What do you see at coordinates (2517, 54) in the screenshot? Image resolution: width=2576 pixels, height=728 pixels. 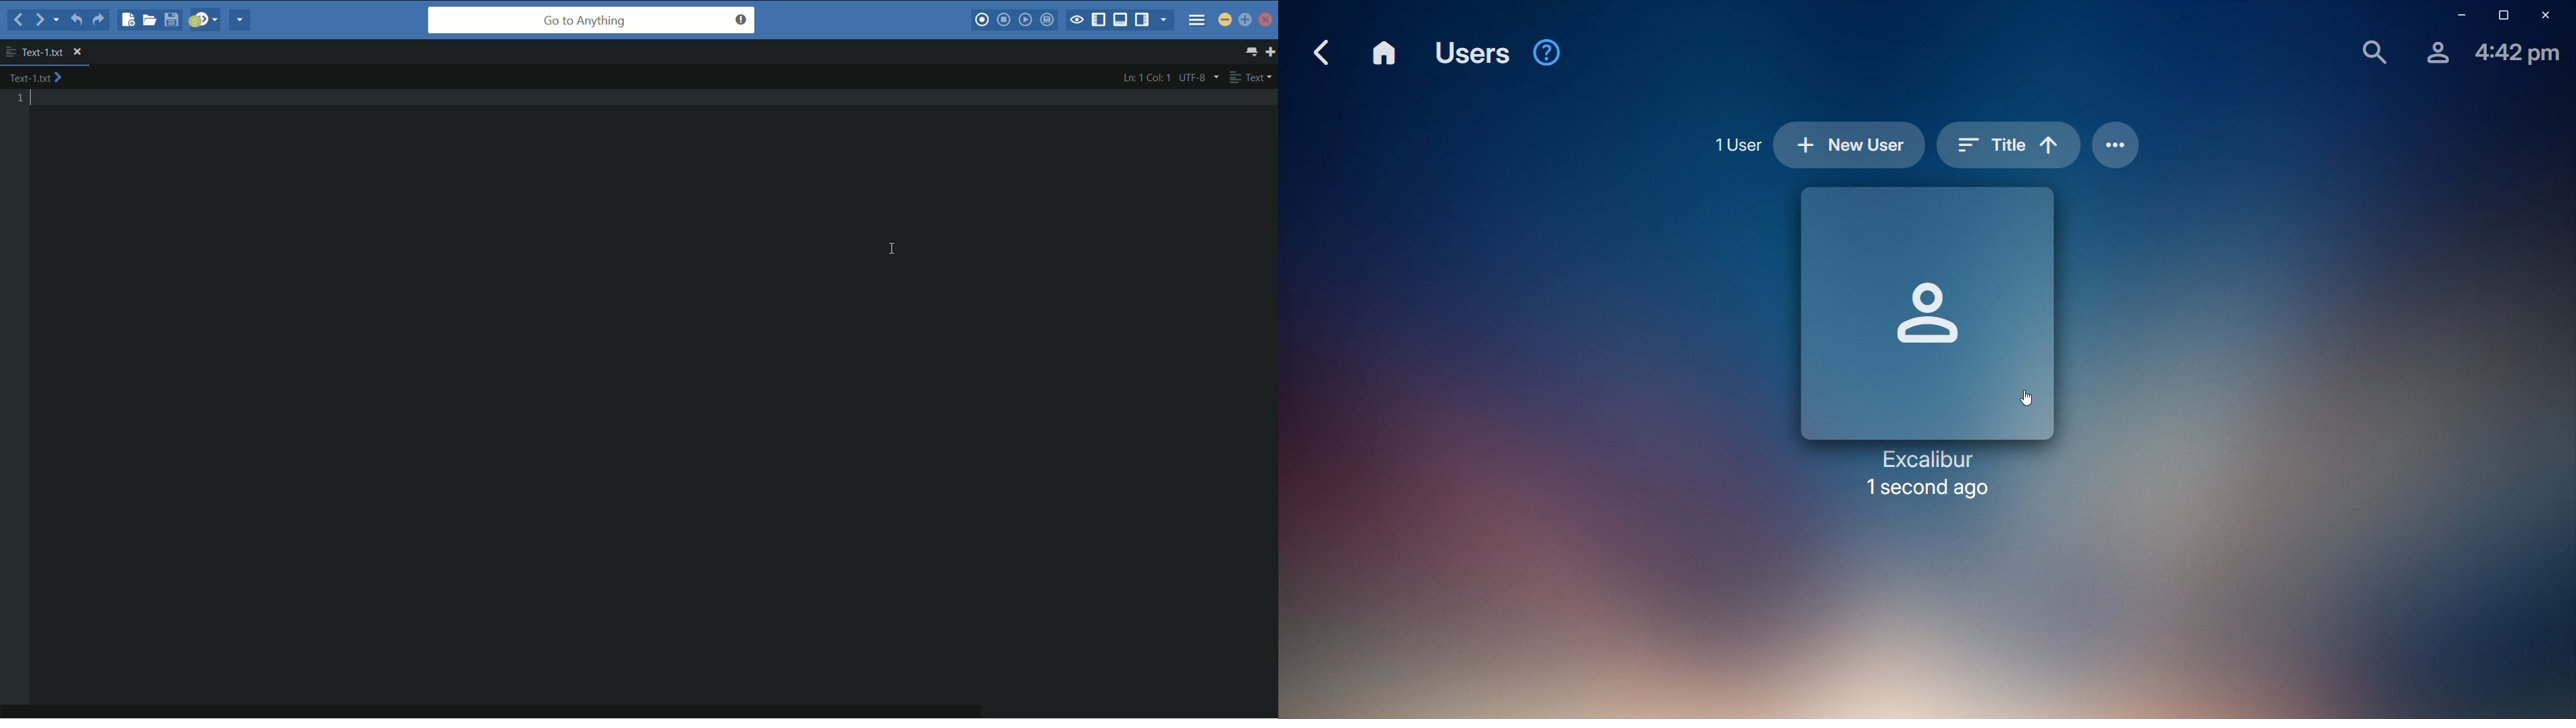 I see `4:42 pm` at bounding box center [2517, 54].